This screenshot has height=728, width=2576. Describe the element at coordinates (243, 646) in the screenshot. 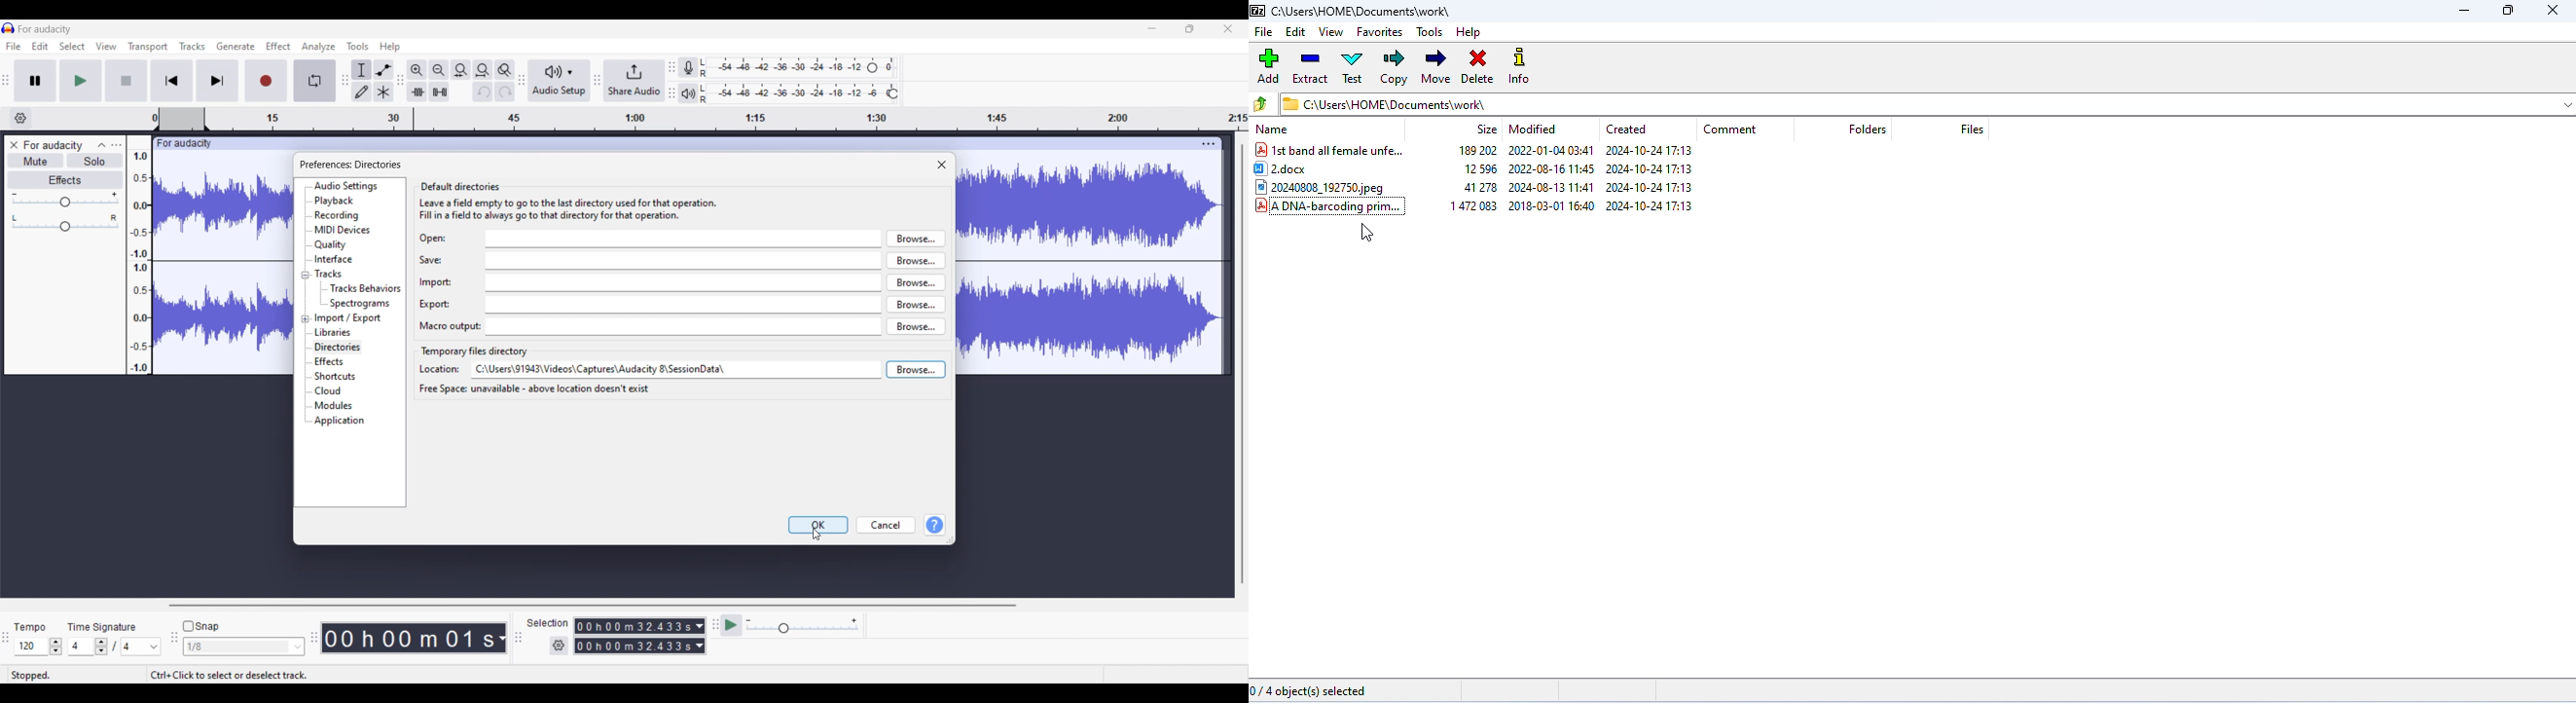

I see `Snap options` at that location.